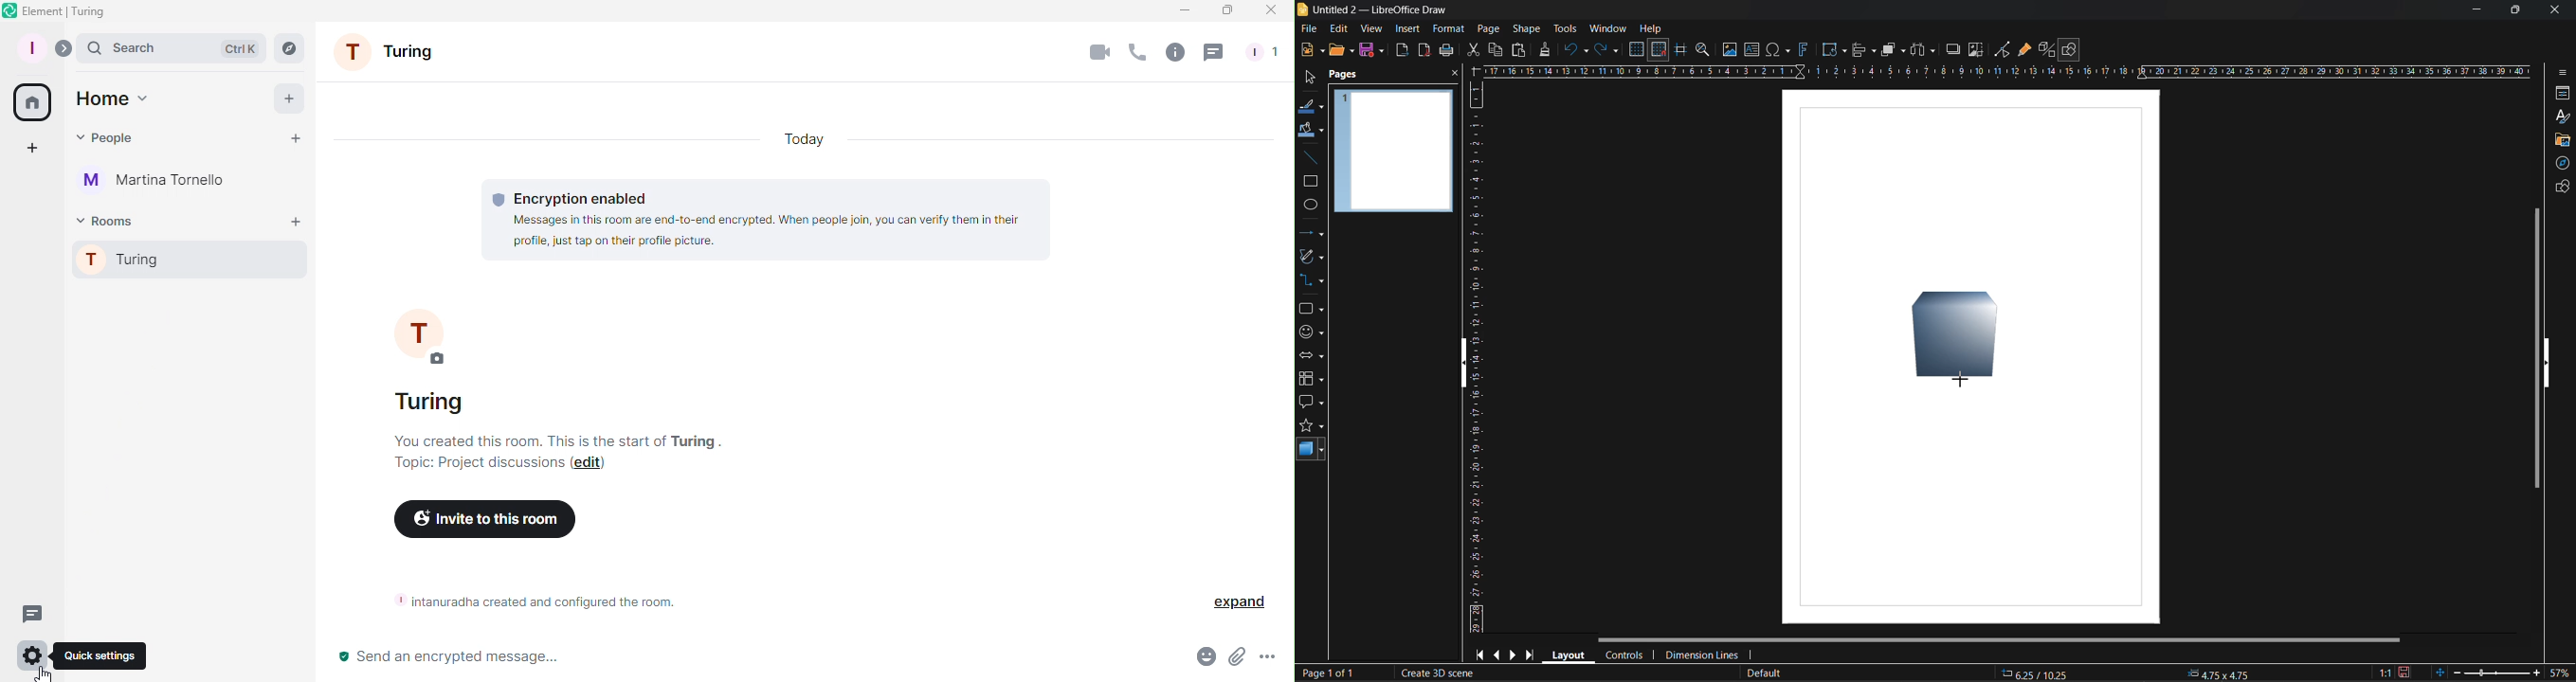  Describe the element at coordinates (64, 50) in the screenshot. I see `Expand` at that location.